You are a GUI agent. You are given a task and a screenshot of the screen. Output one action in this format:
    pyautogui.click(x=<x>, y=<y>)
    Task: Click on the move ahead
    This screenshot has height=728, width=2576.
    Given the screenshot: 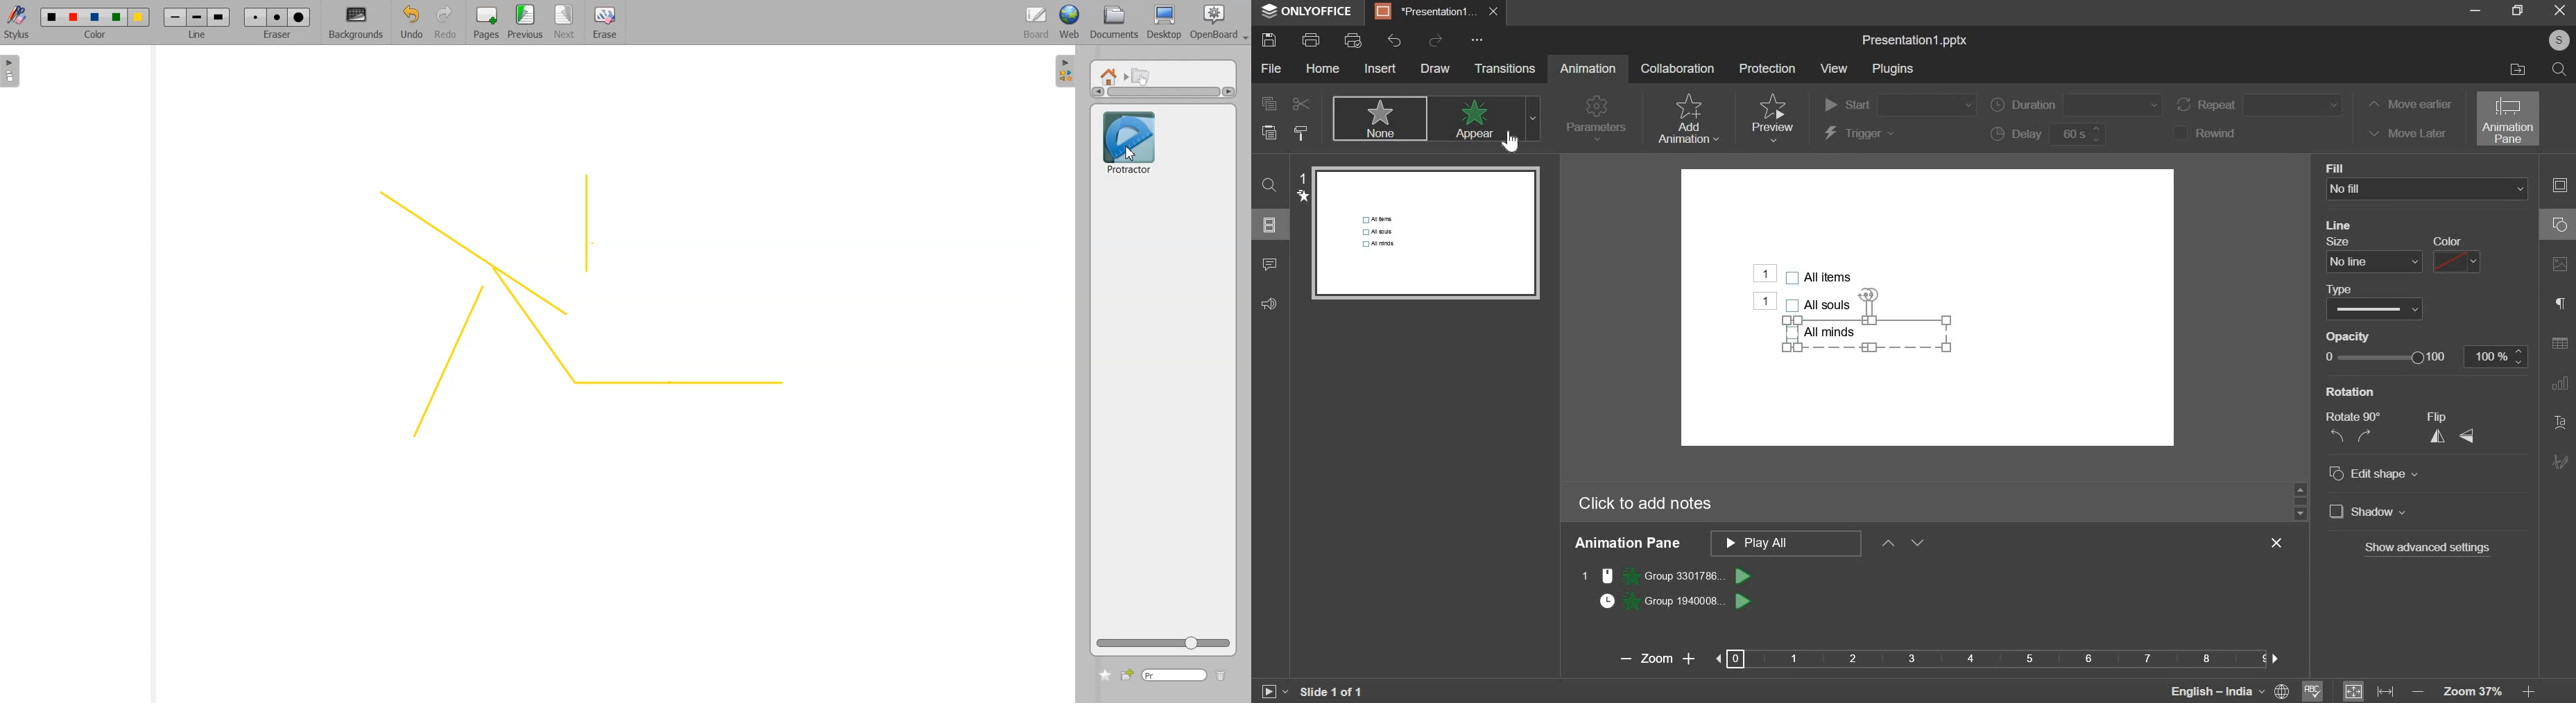 What is the action you would take?
    pyautogui.click(x=1888, y=541)
    